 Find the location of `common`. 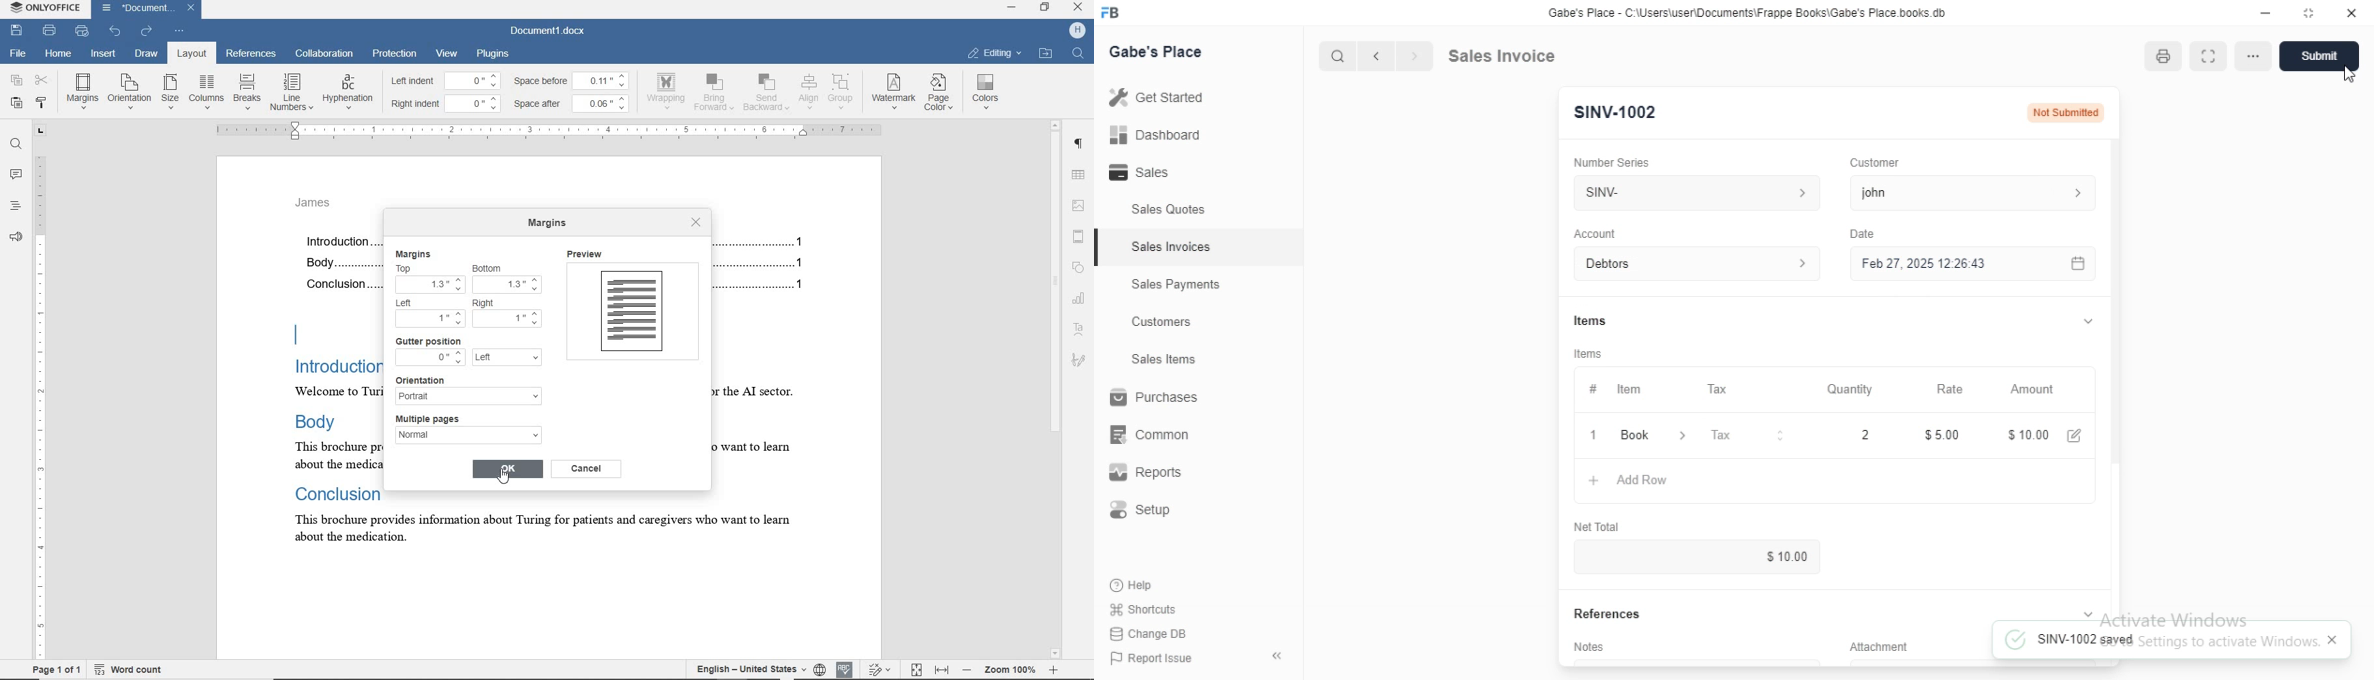

common is located at coordinates (1151, 436).